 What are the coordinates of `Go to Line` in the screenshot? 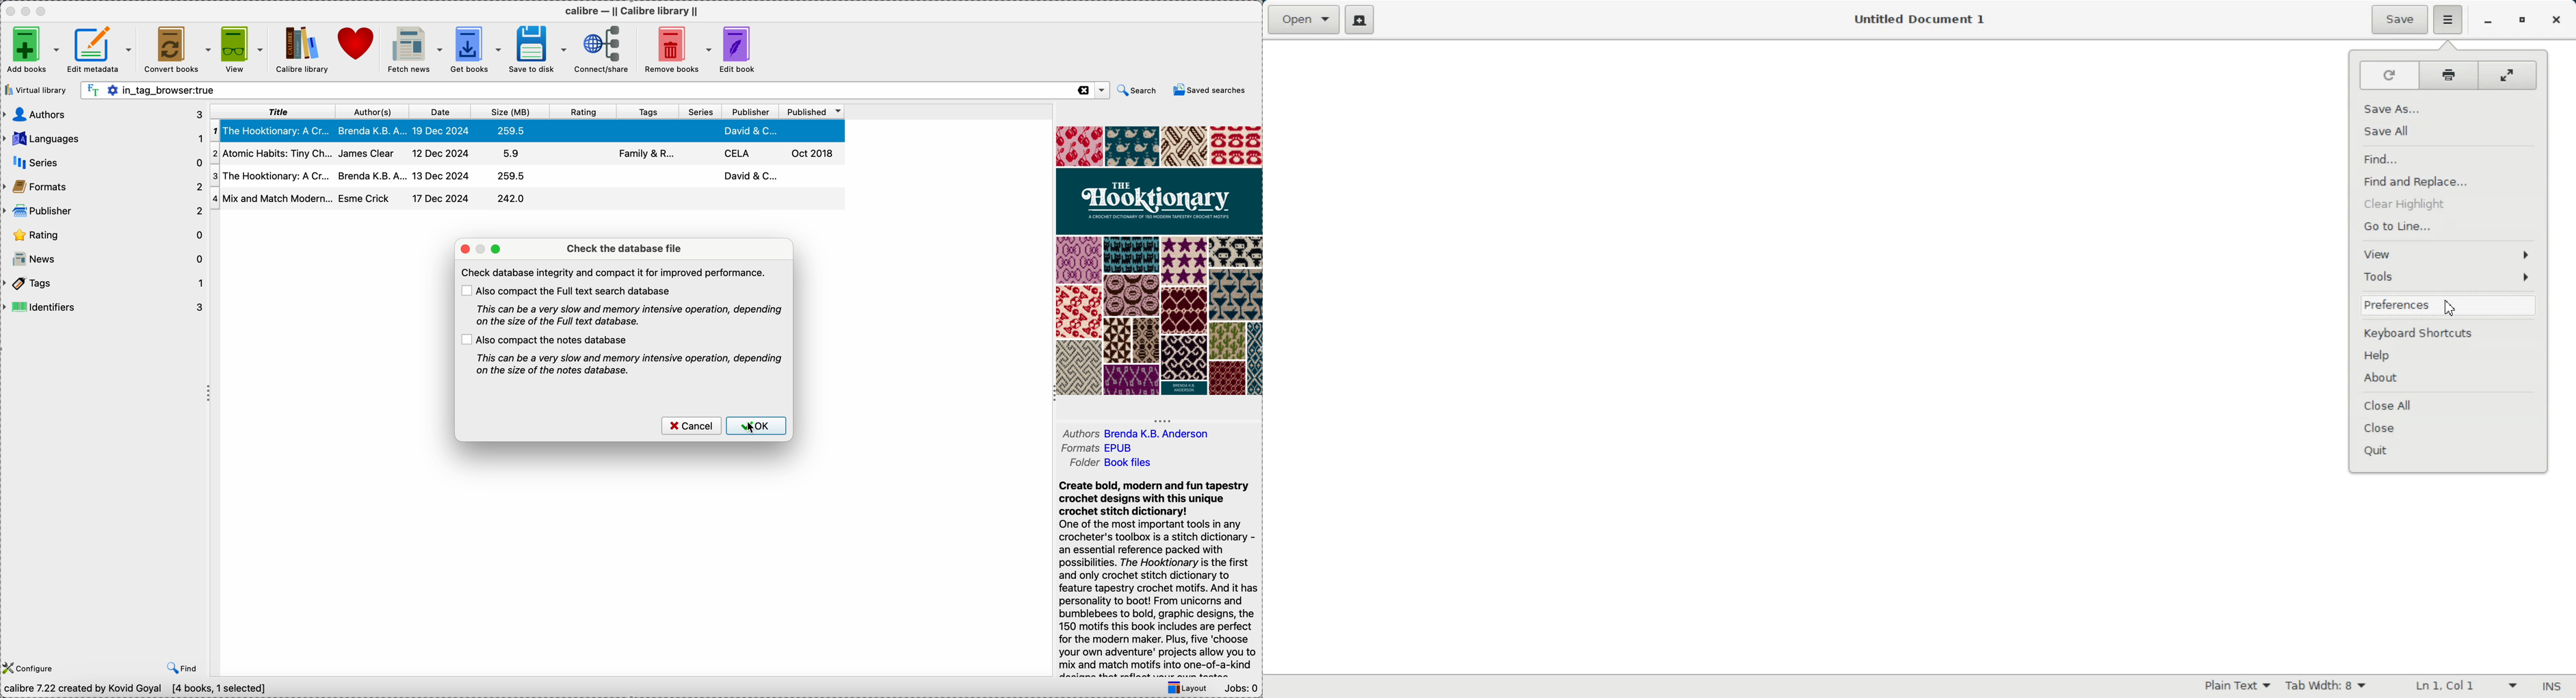 It's located at (2449, 224).